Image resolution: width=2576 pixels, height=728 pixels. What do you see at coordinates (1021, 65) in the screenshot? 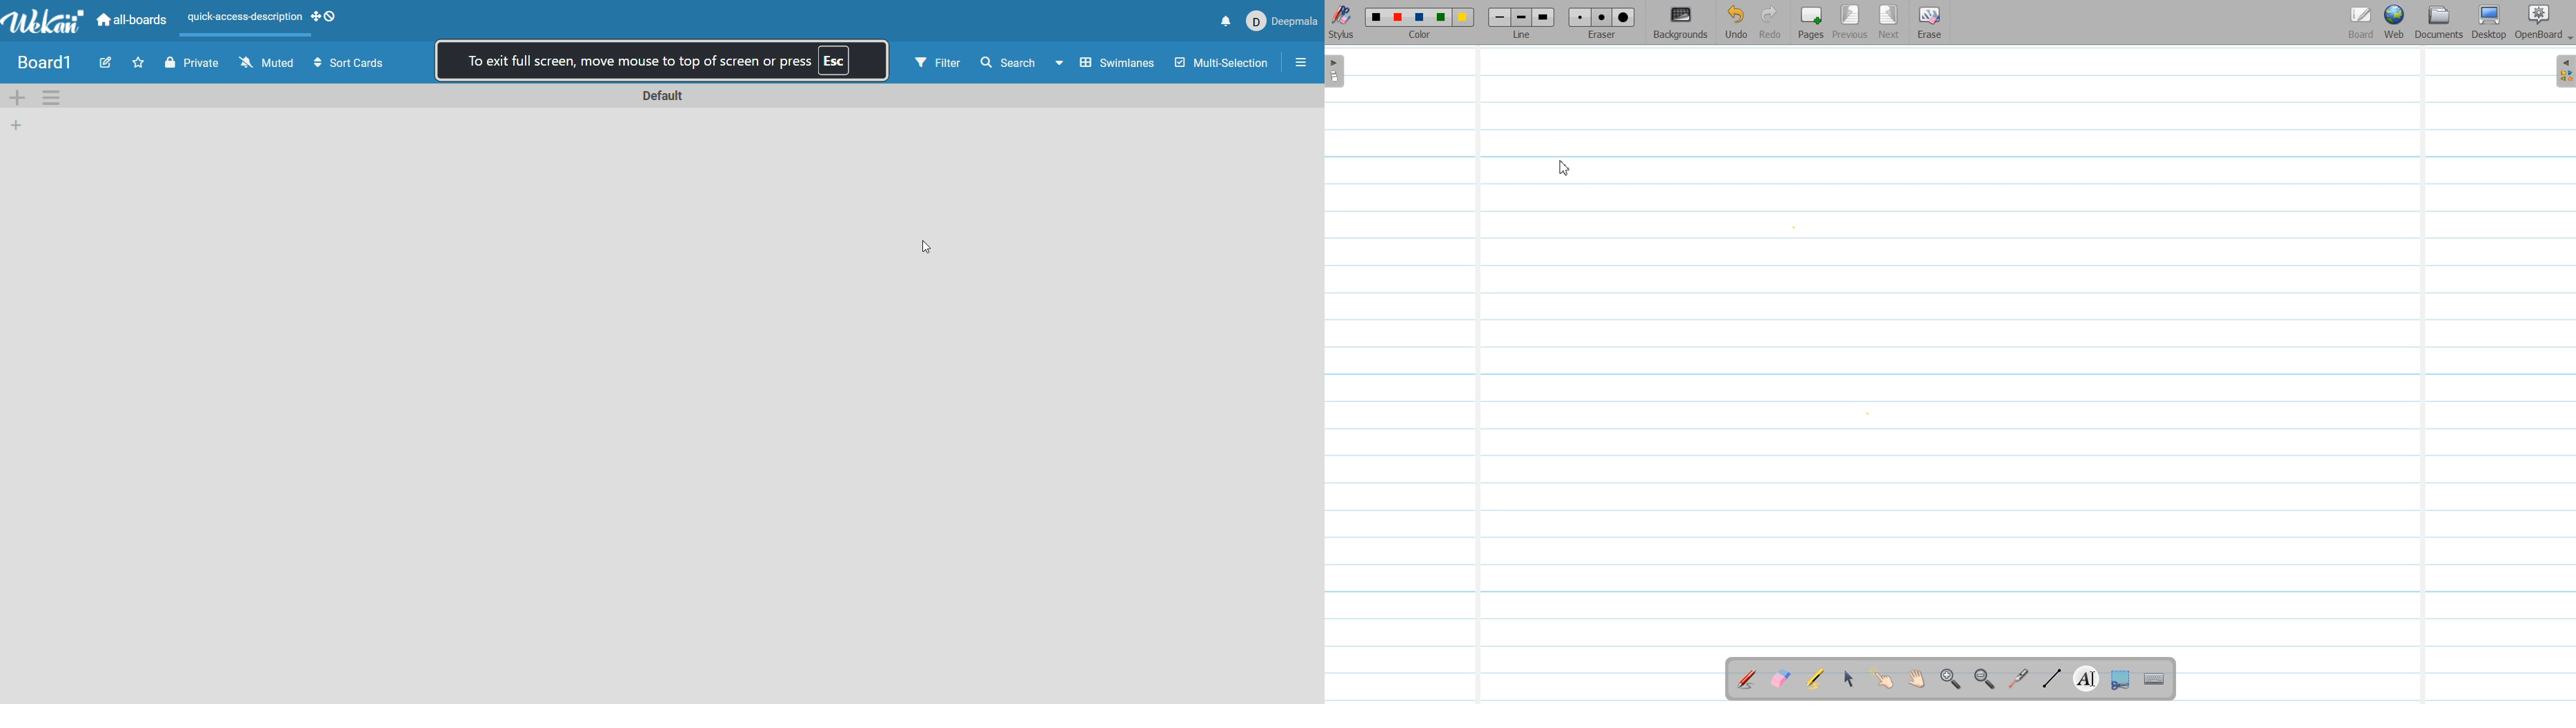
I see `search` at bounding box center [1021, 65].